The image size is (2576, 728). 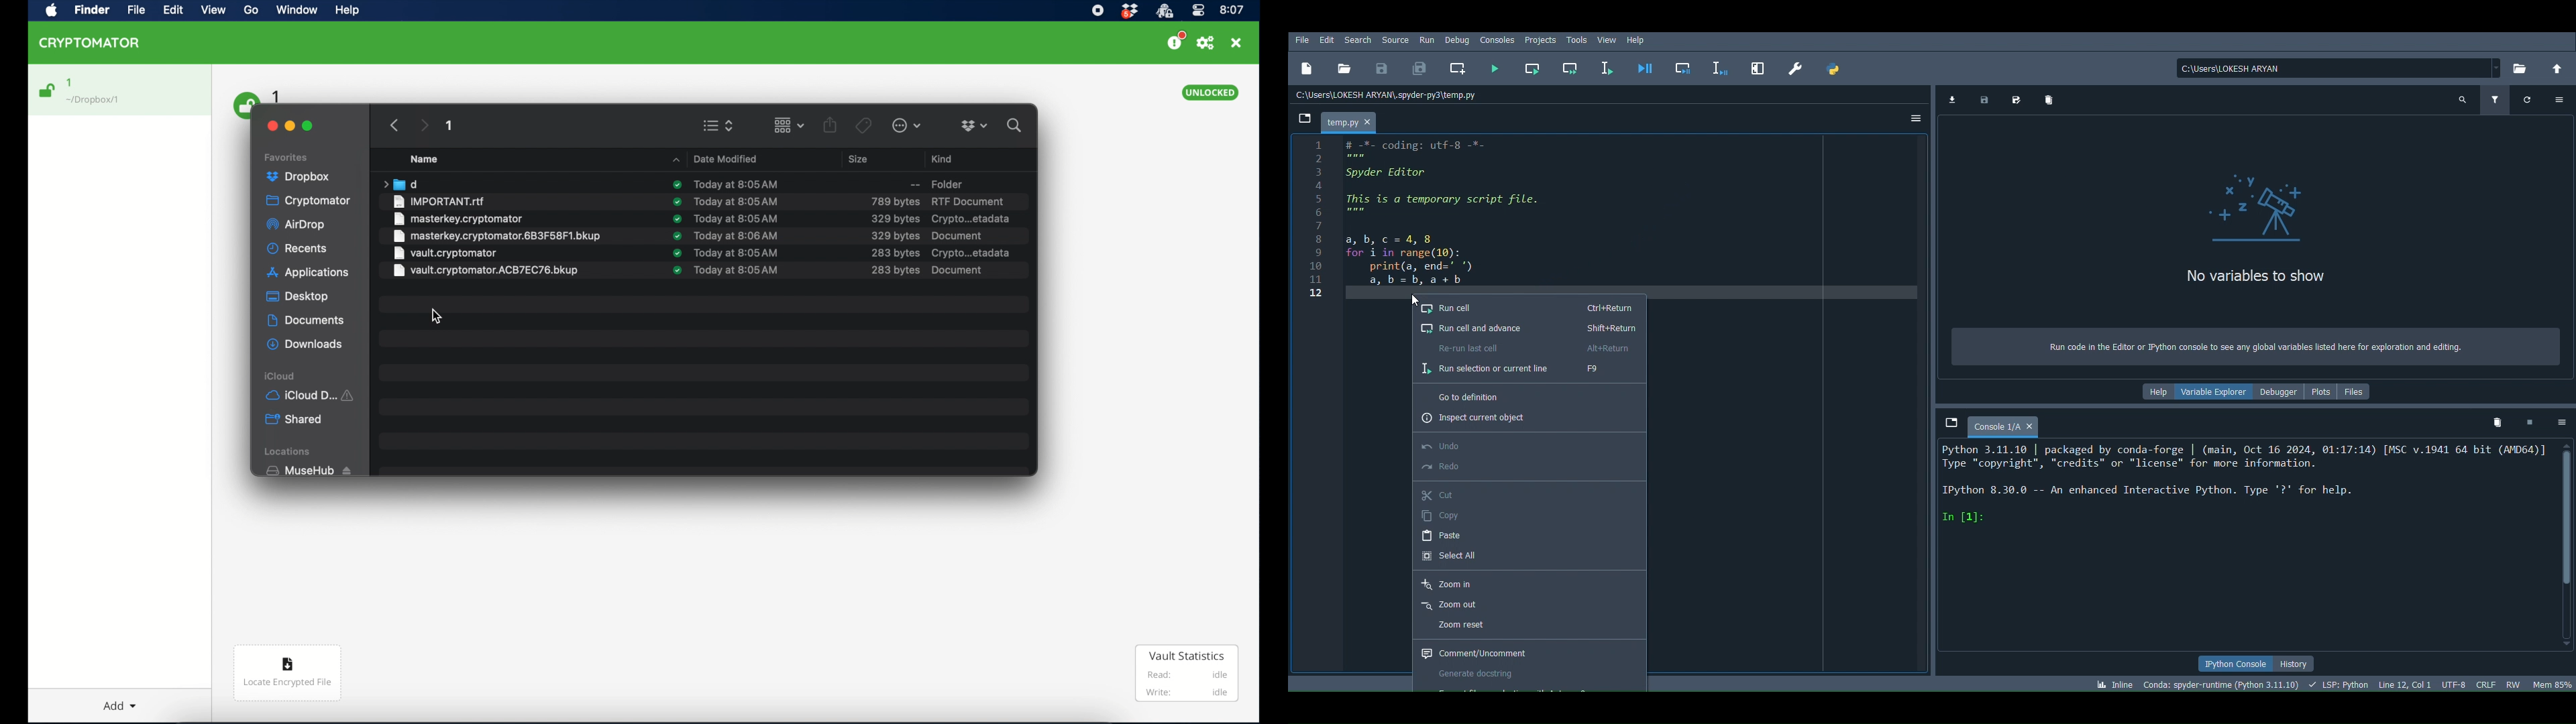 What do you see at coordinates (2233, 662) in the screenshot?
I see `IPython console` at bounding box center [2233, 662].